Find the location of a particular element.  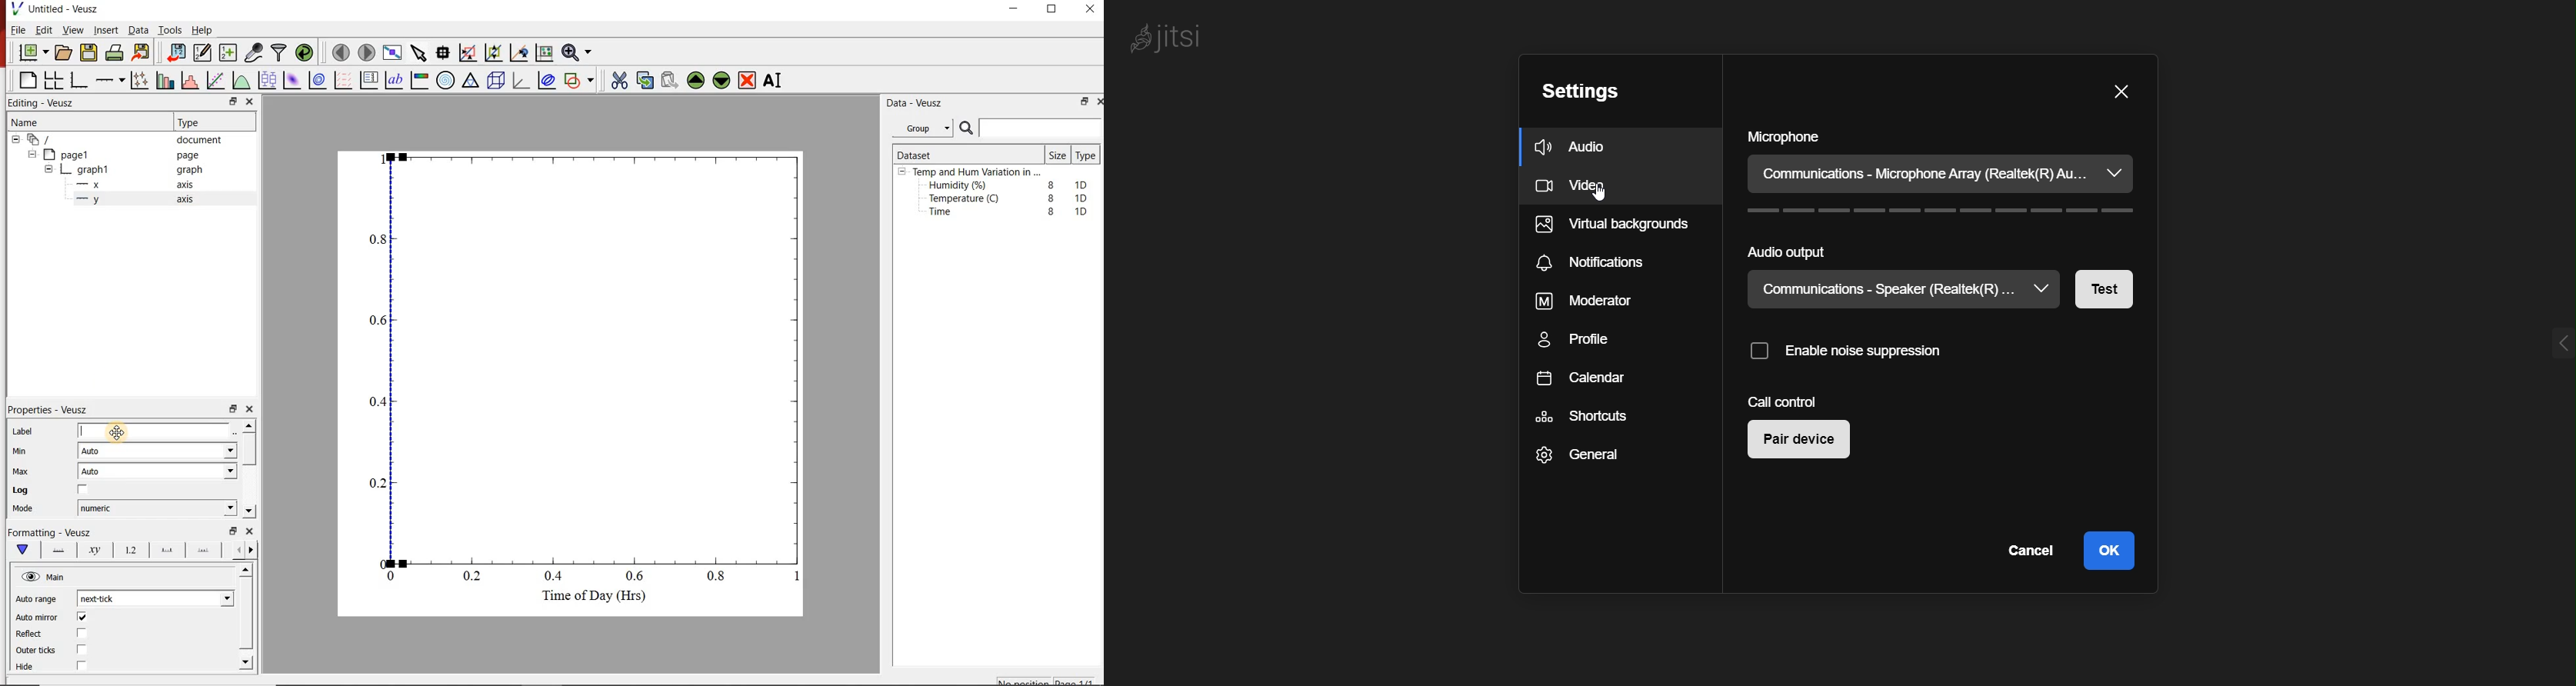

Min dropdown is located at coordinates (216, 452).